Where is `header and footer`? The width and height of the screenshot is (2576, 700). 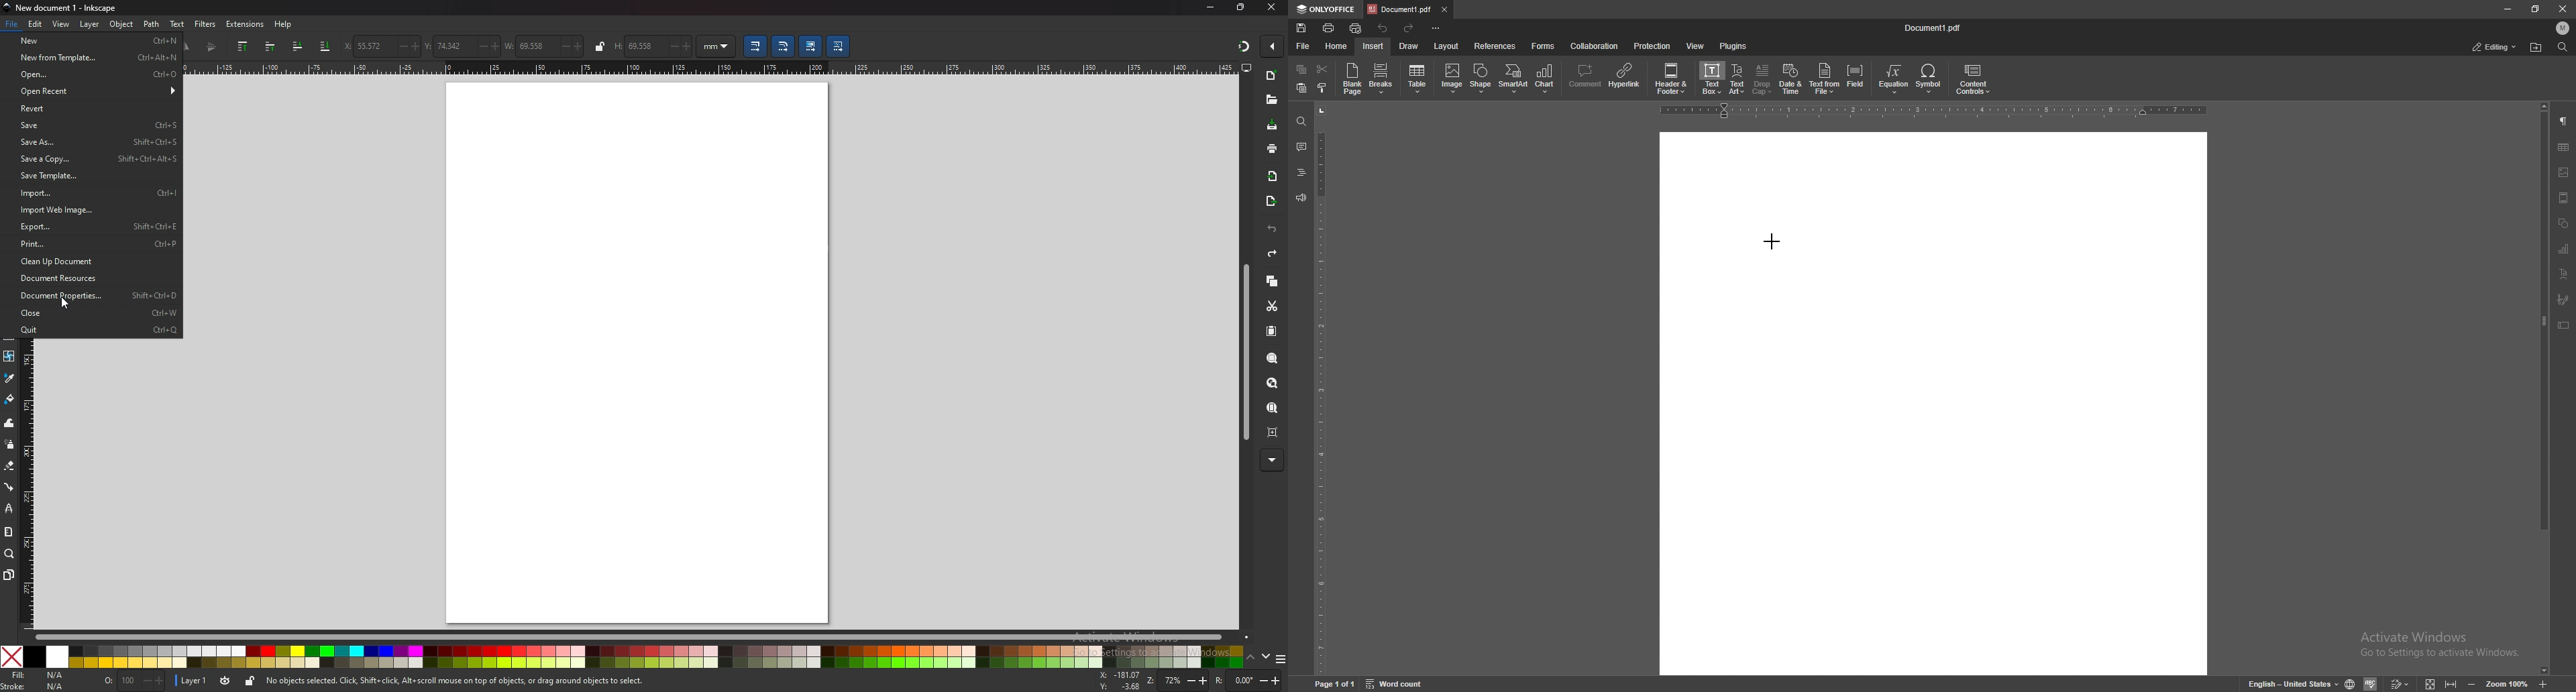
header and footer is located at coordinates (1674, 78).